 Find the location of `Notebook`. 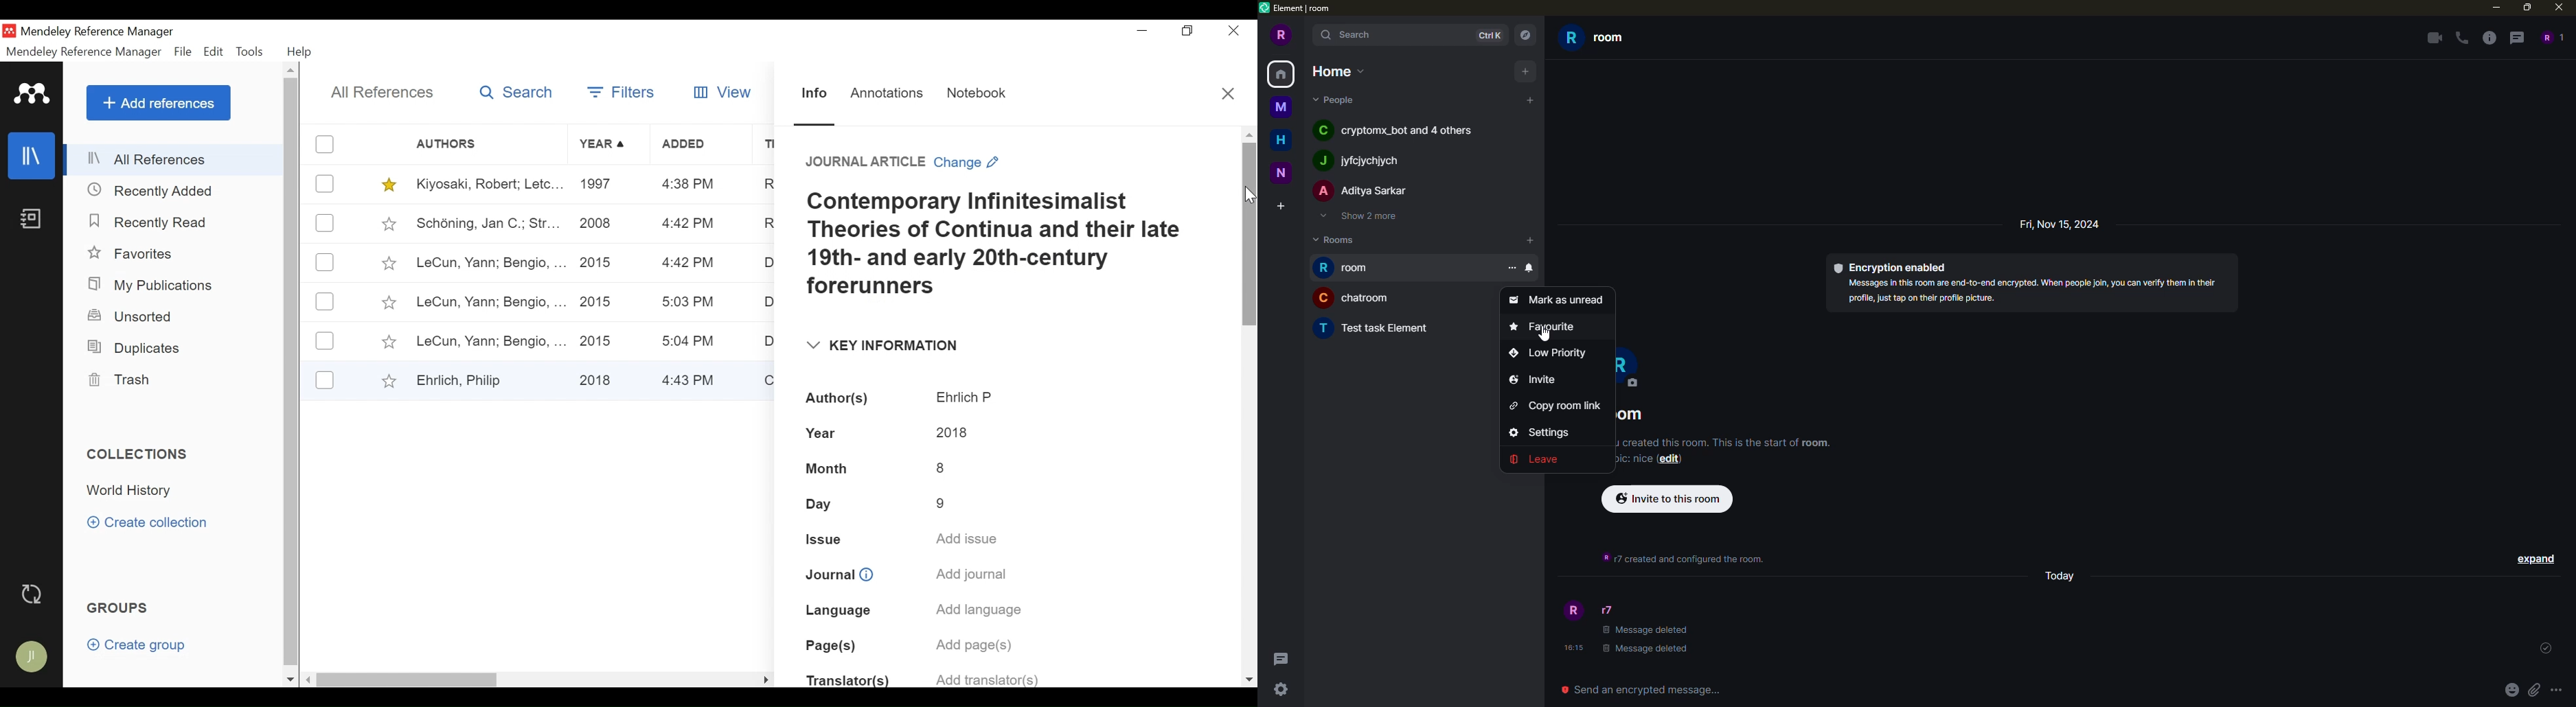

Notebook is located at coordinates (29, 222).